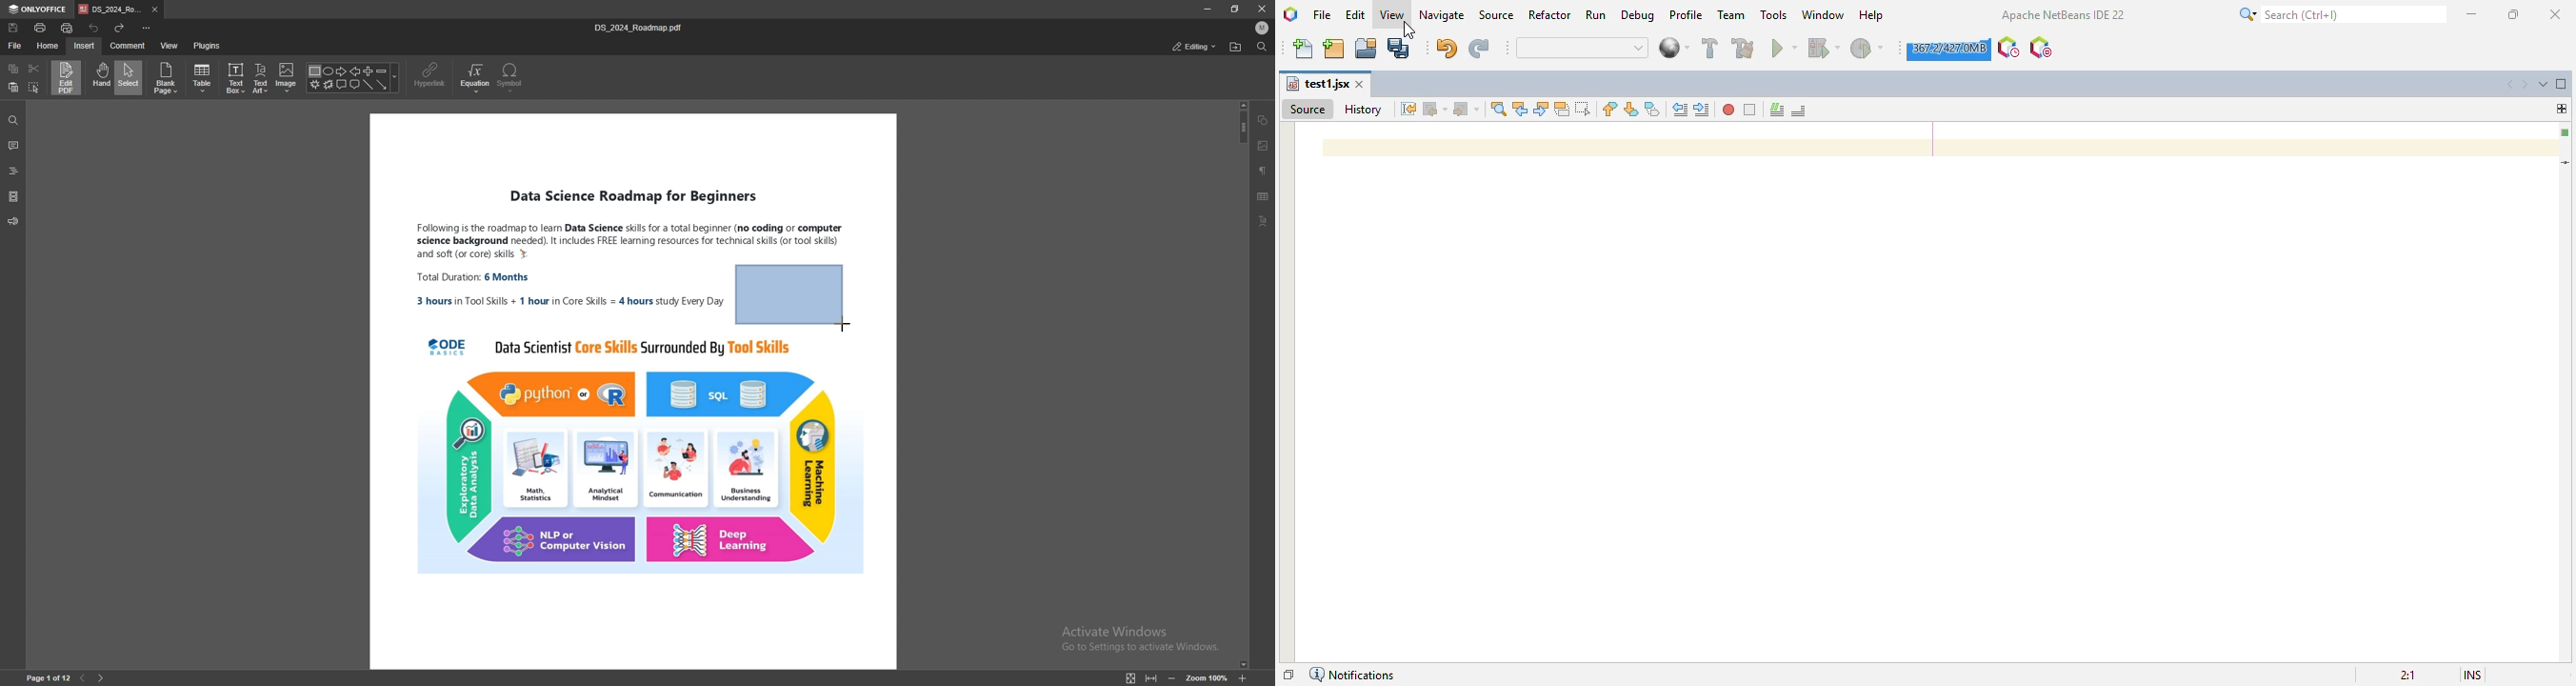 The width and height of the screenshot is (2576, 700). I want to click on toggle rectangular selection, so click(1582, 108).